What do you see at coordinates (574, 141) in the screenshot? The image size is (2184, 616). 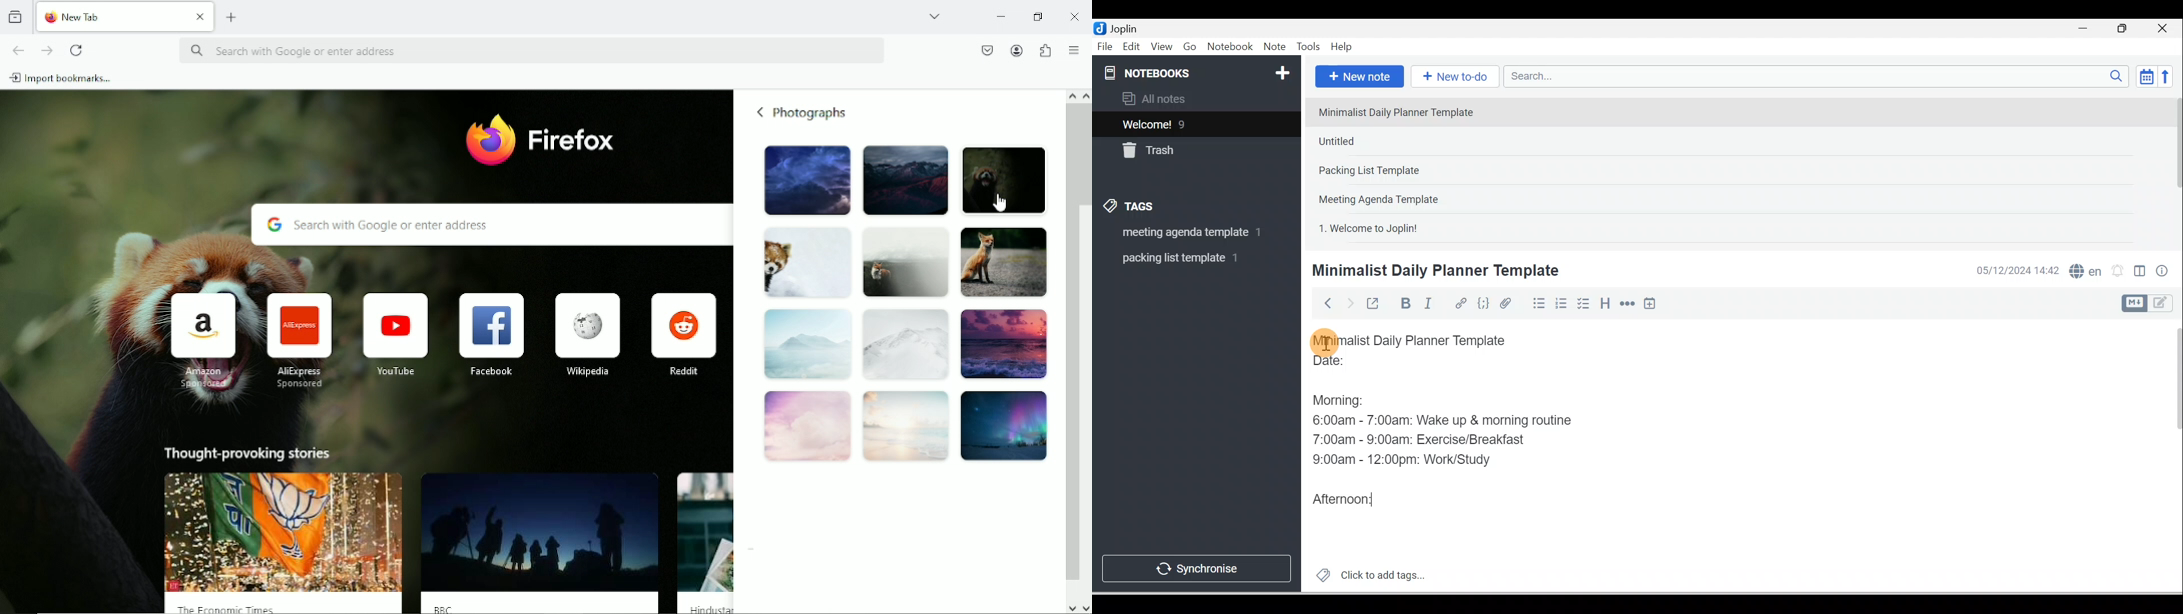 I see `Firefox` at bounding box center [574, 141].